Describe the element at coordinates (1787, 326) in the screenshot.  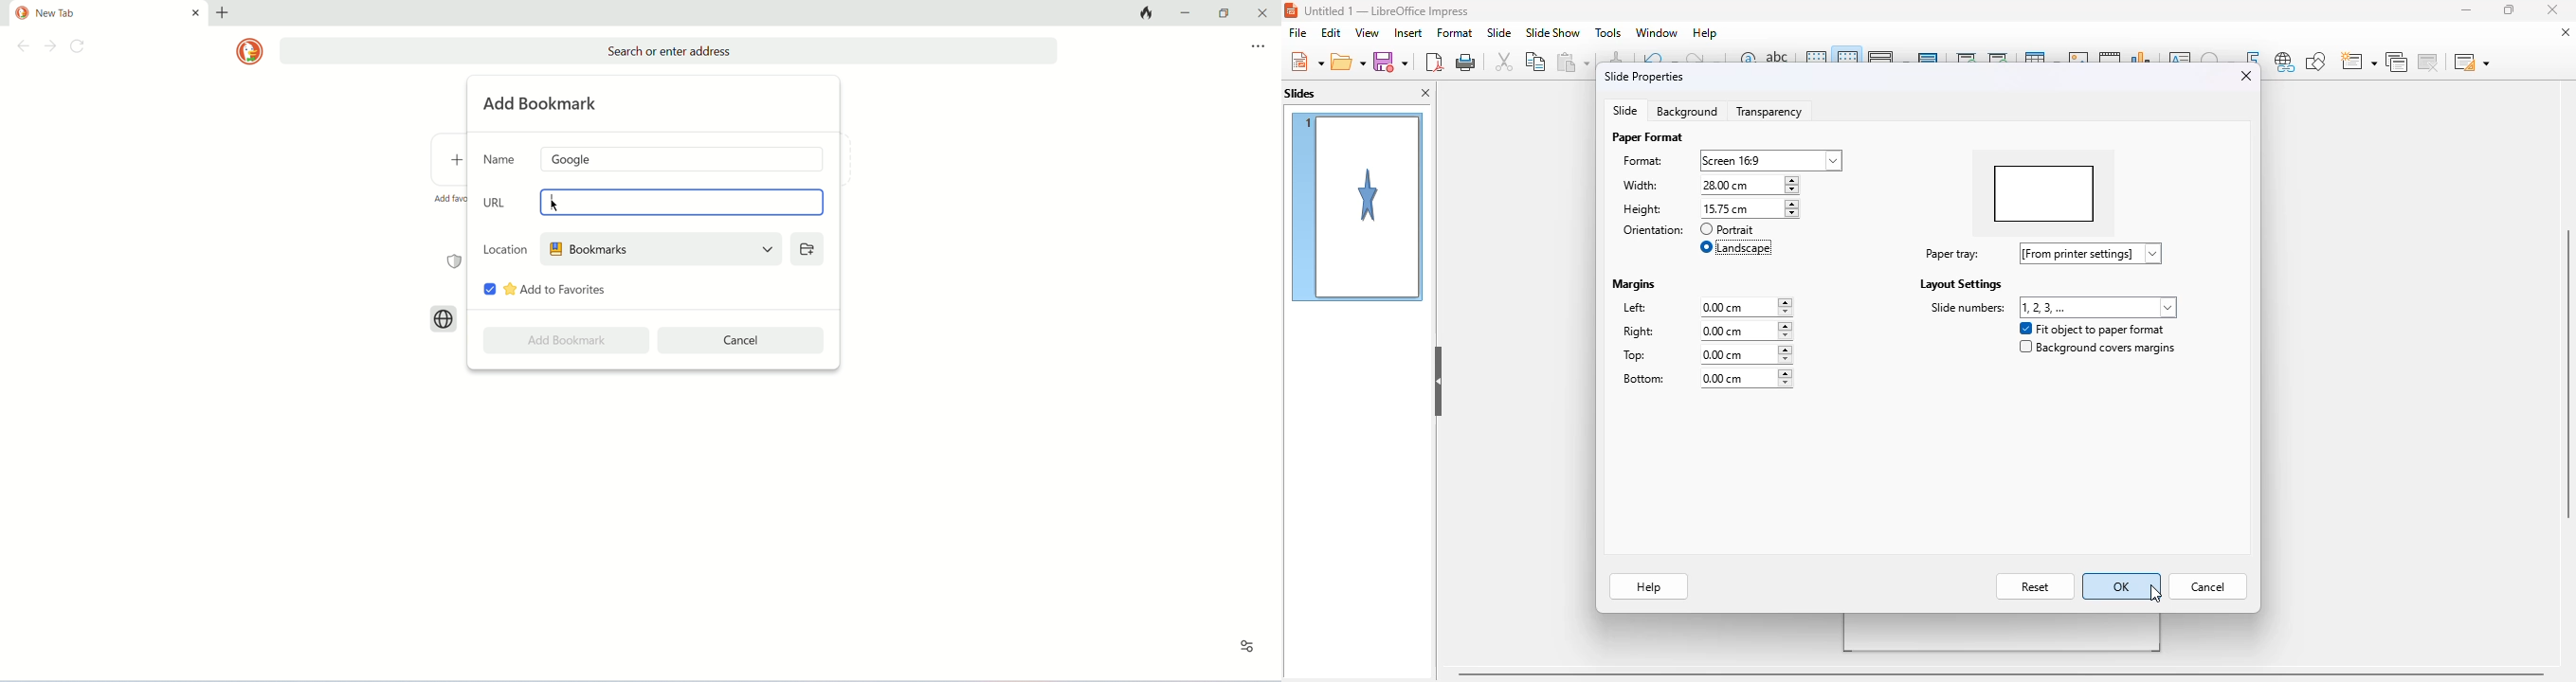
I see `increase right margin` at that location.